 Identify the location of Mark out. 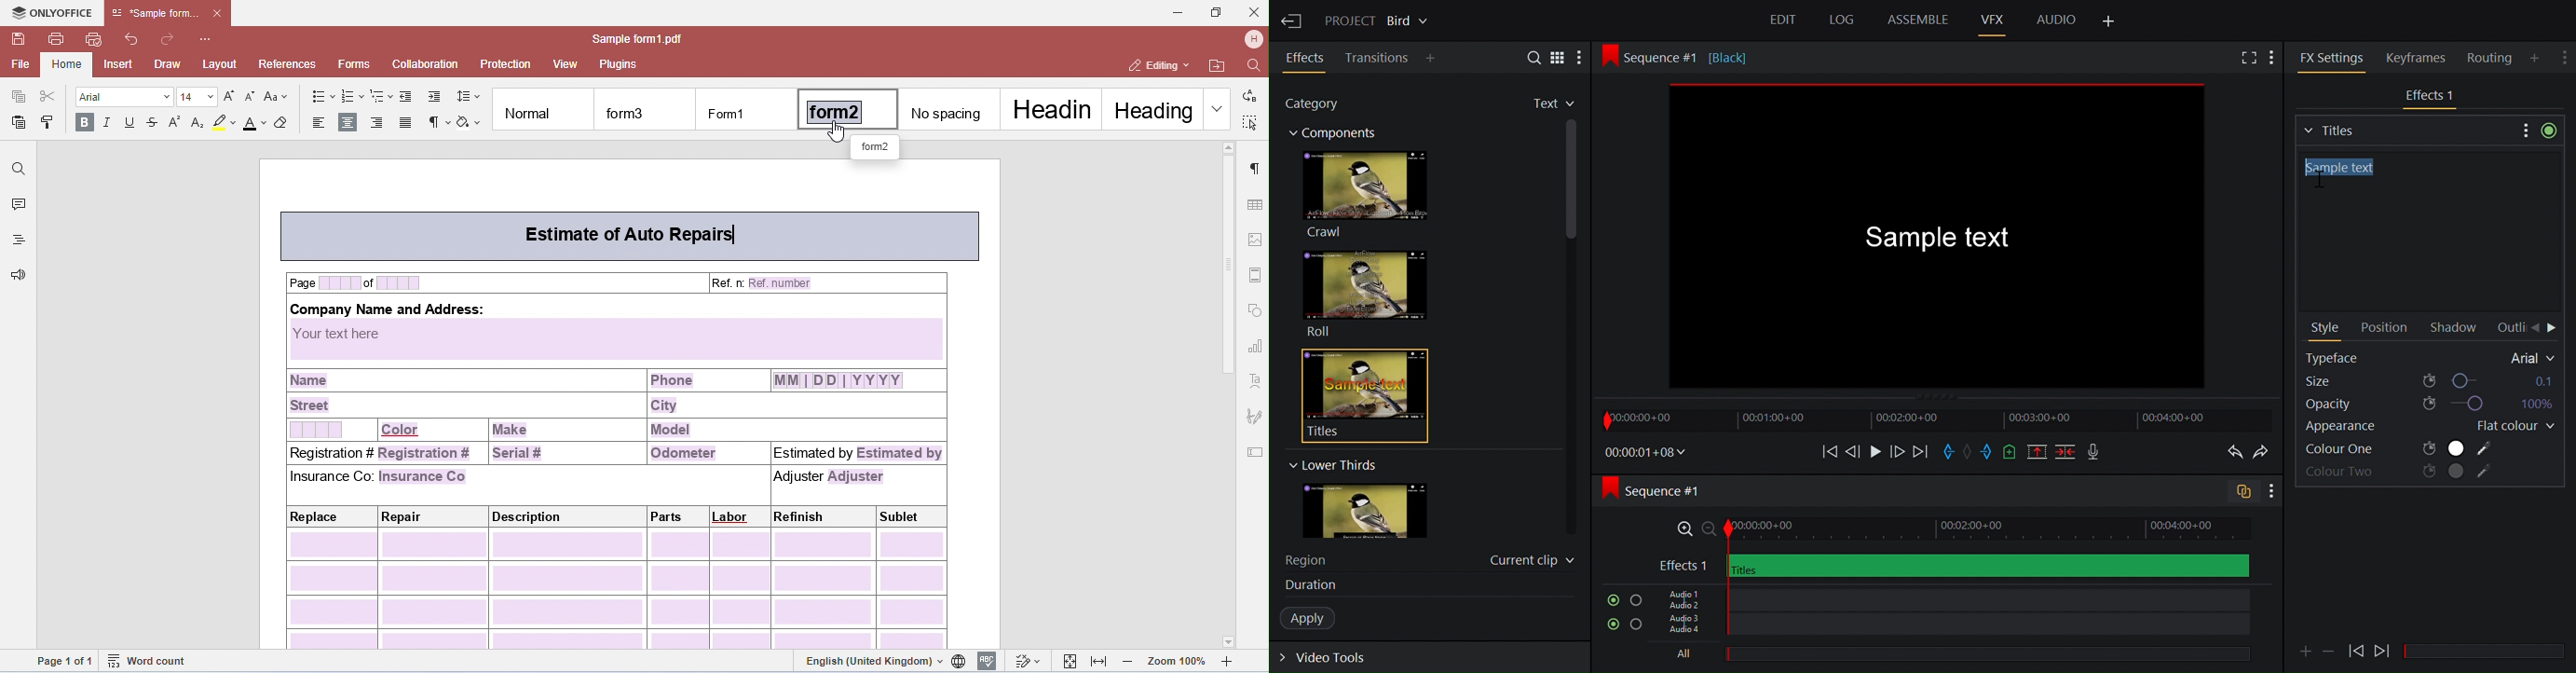
(1987, 452).